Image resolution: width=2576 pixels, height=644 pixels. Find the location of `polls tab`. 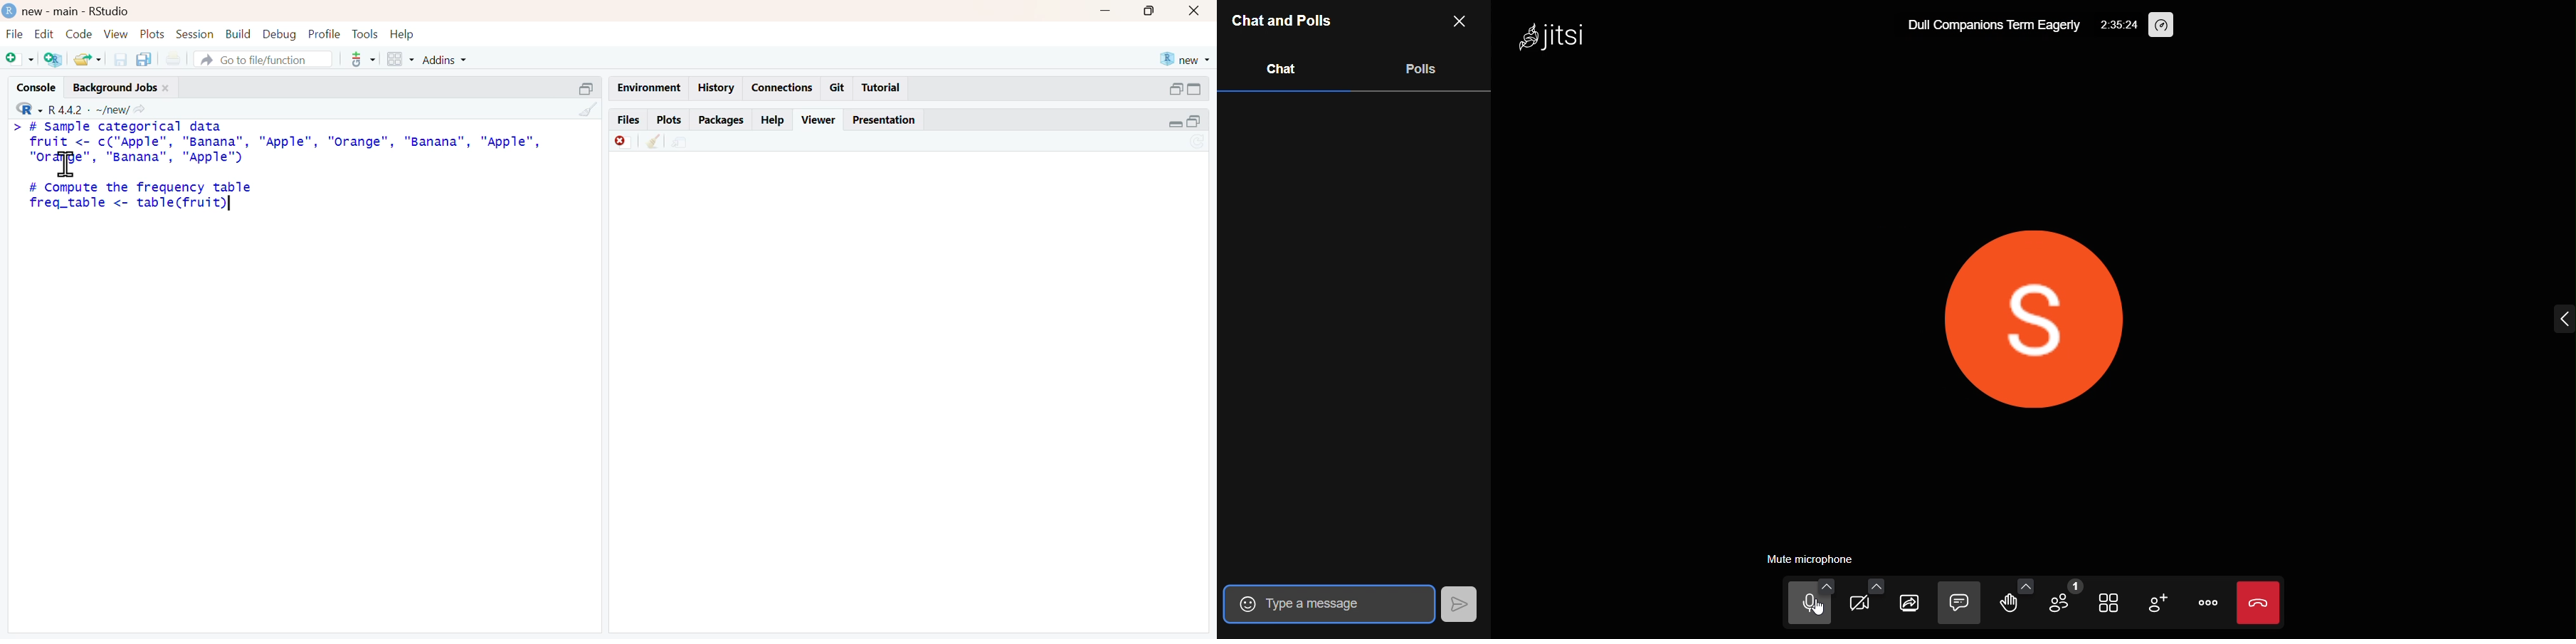

polls tab is located at coordinates (1425, 72).